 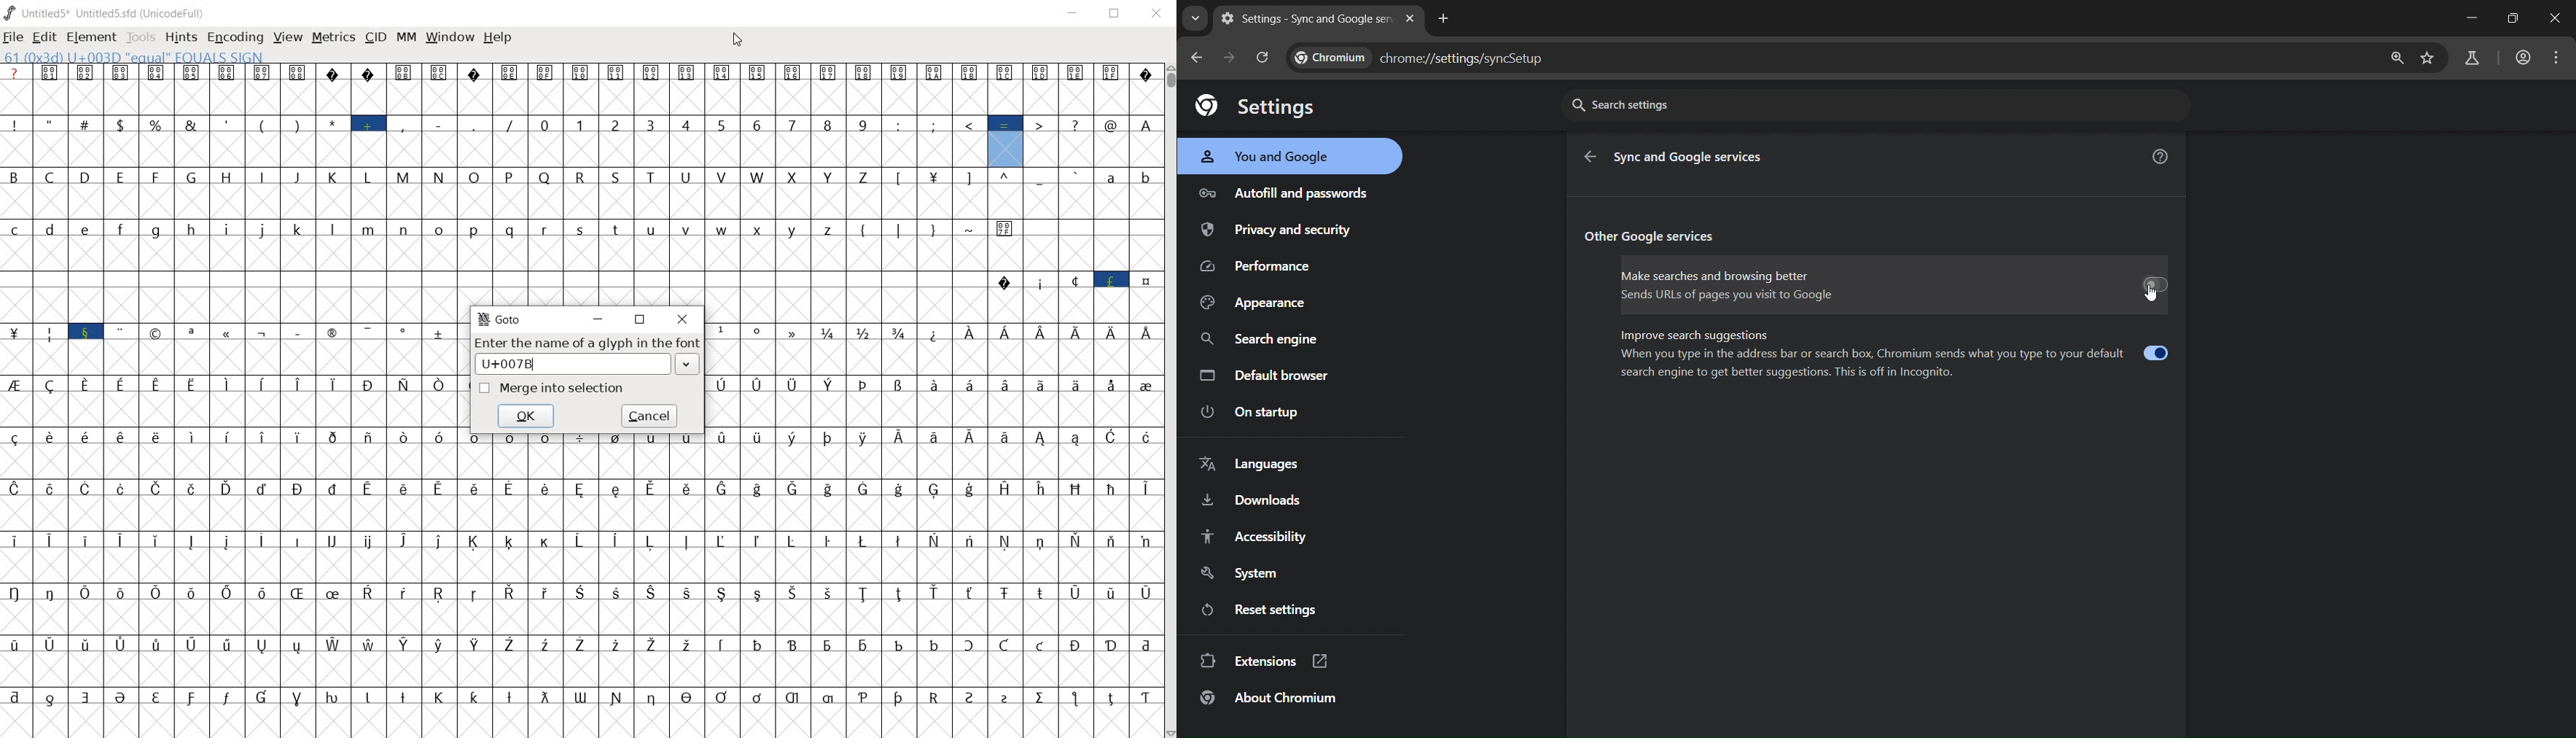 I want to click on 61 (0x3d) U+003D "equal" EQUALS SIGN, so click(x=135, y=58).